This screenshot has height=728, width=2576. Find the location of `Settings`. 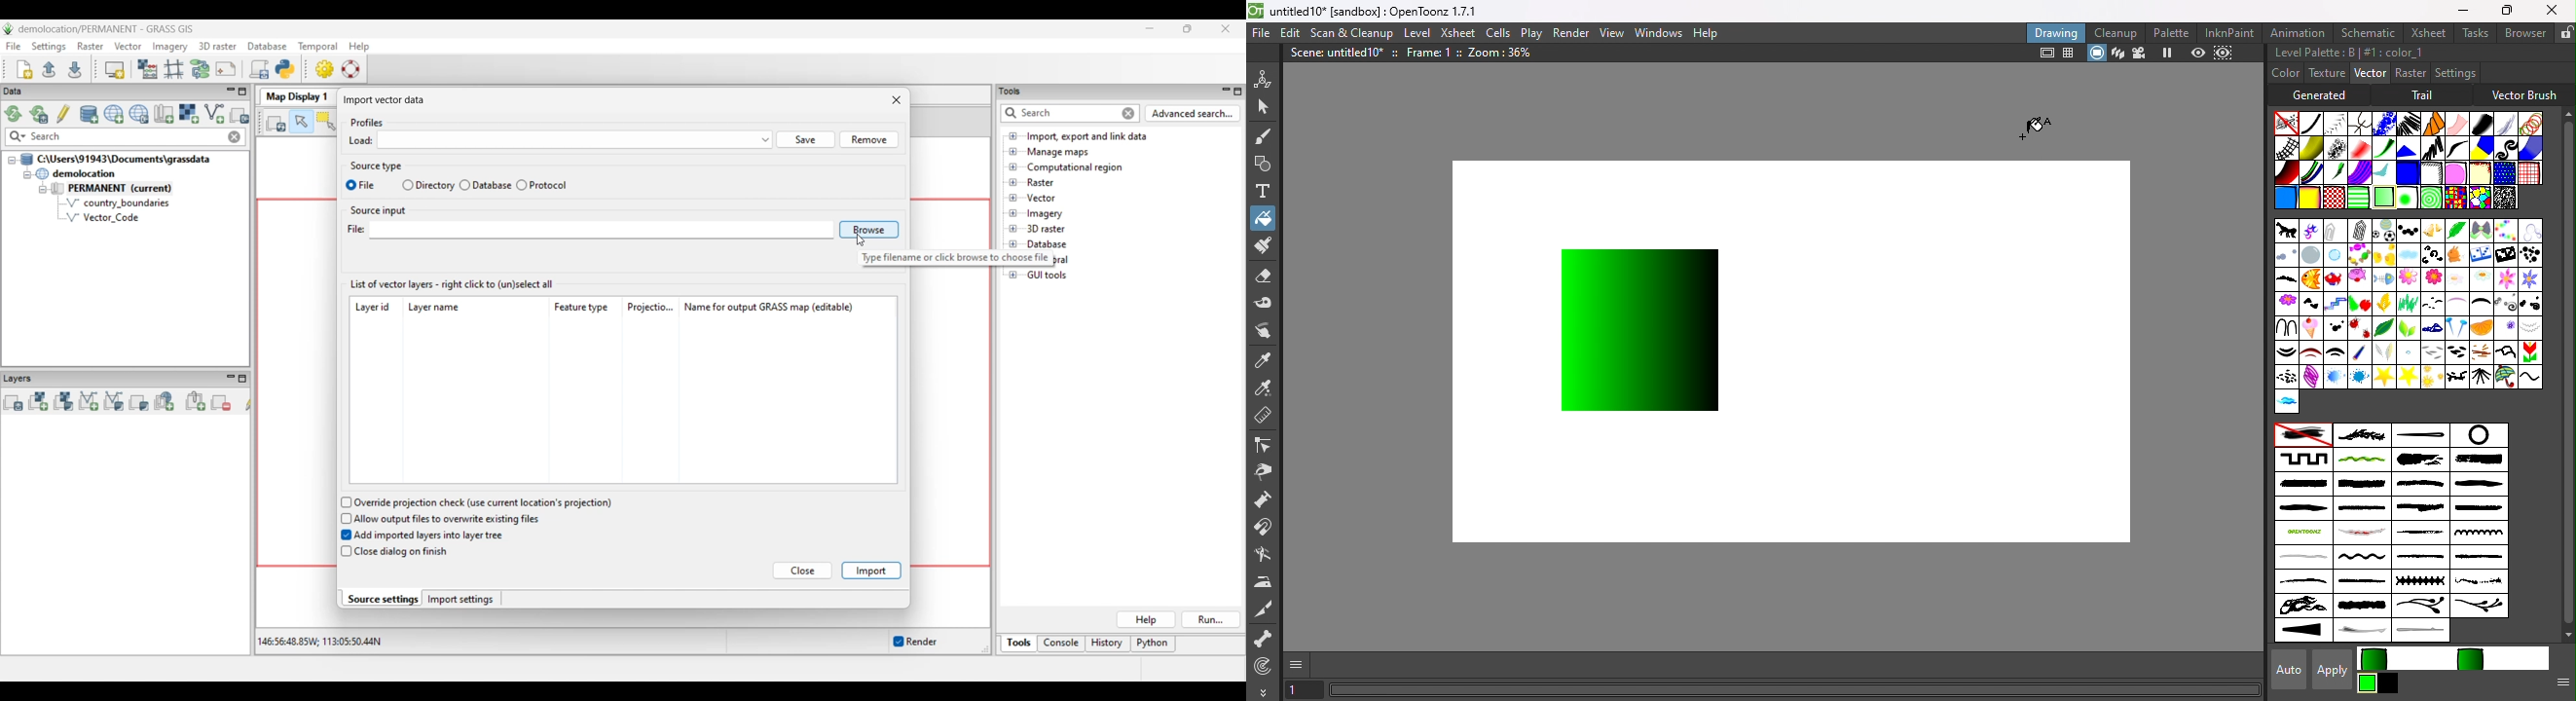

Settings is located at coordinates (2454, 72).